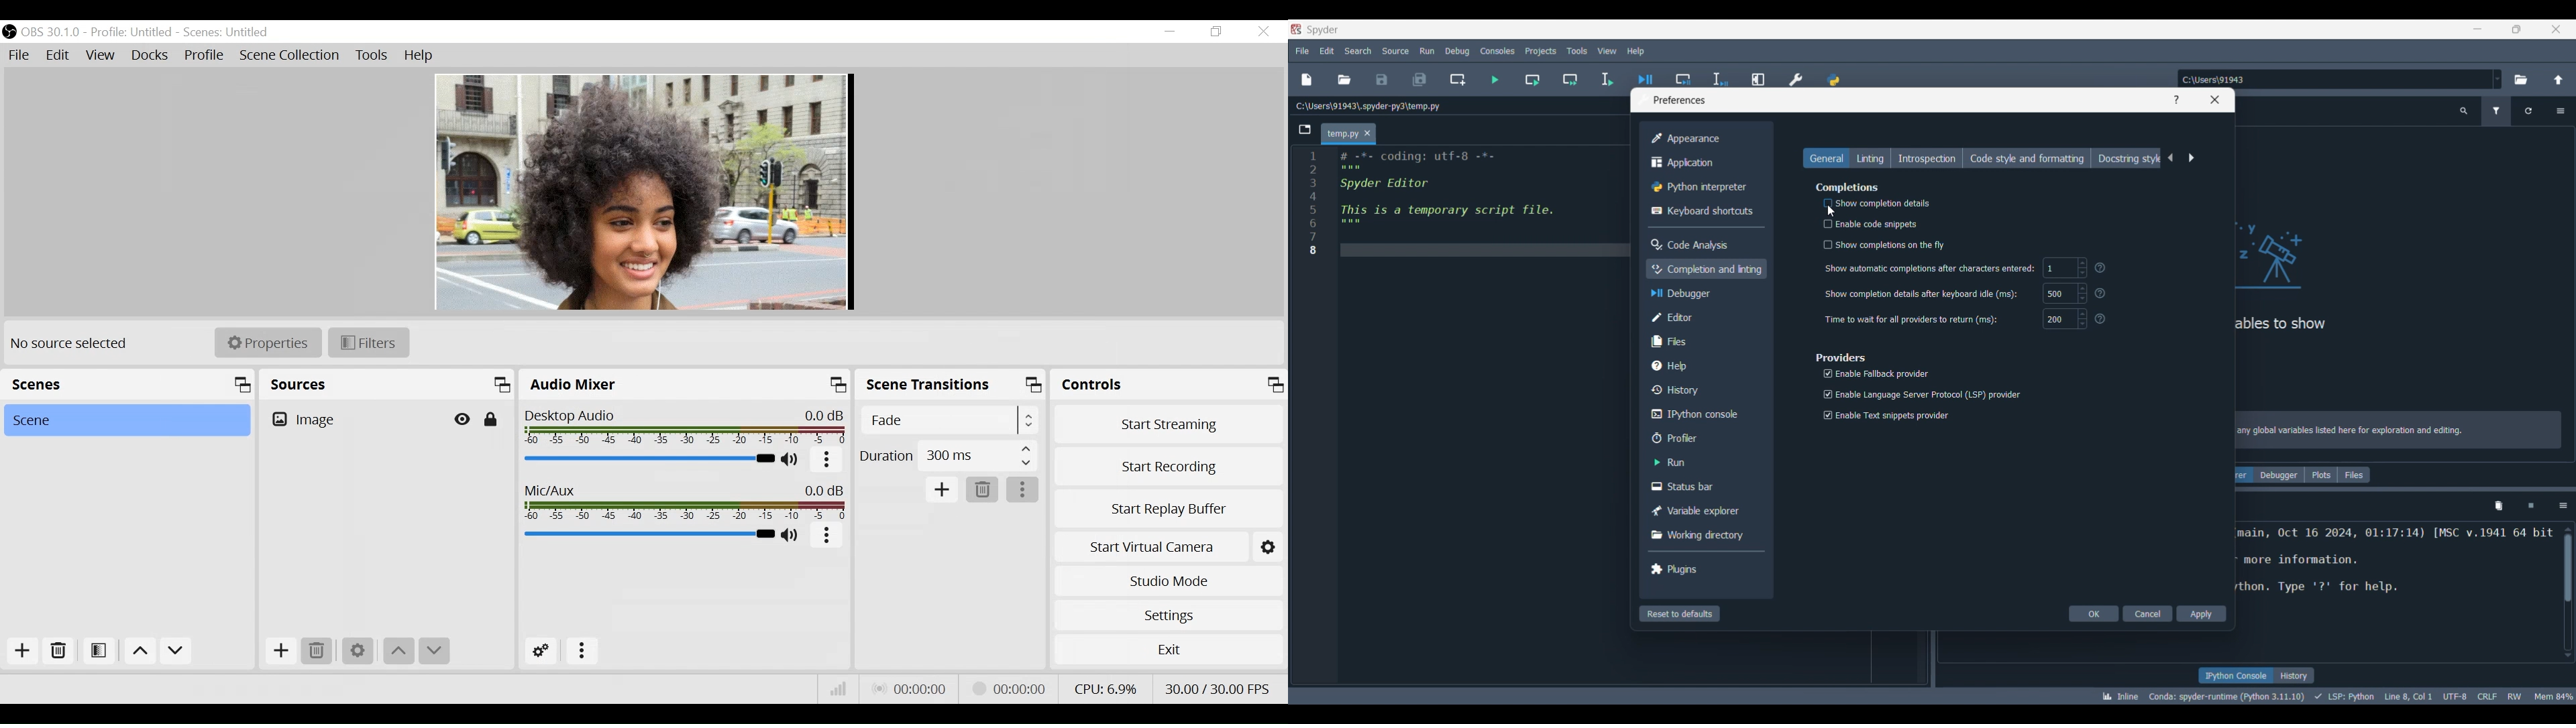  Describe the element at coordinates (2171, 158) in the screenshot. I see `Previous` at that location.